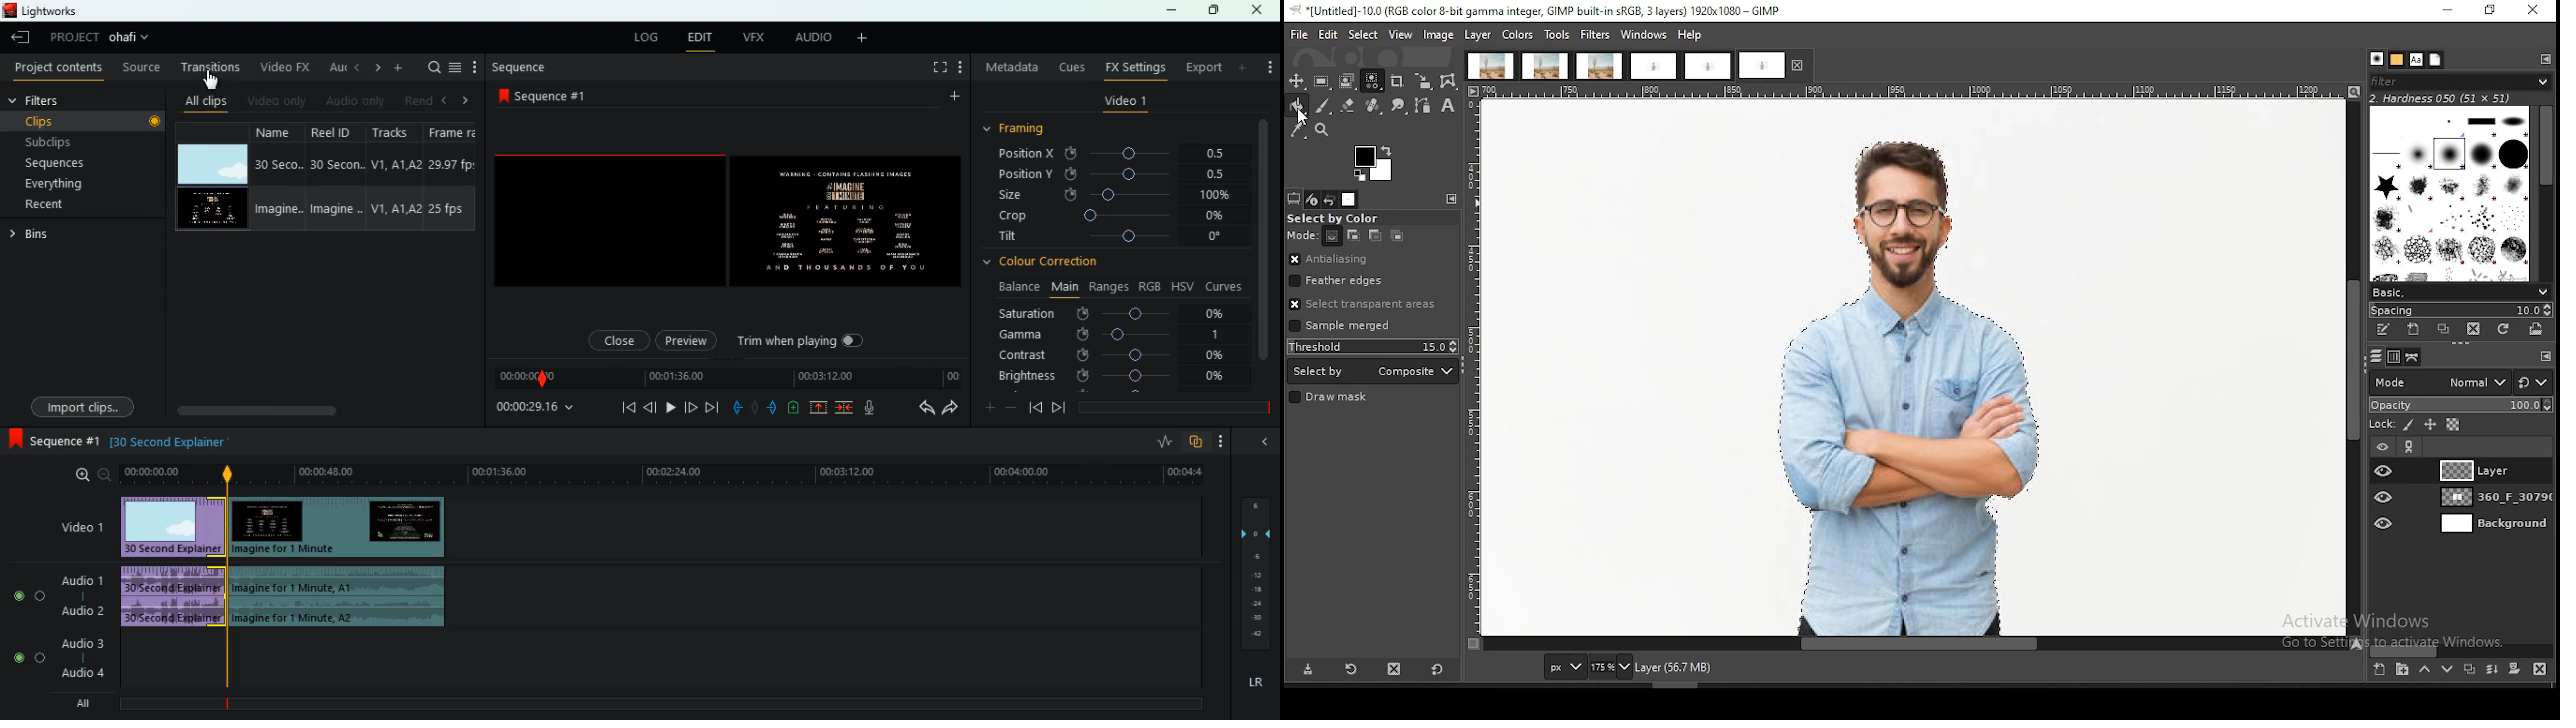 The image size is (2576, 728). What do you see at coordinates (206, 100) in the screenshot?
I see `all clips` at bounding box center [206, 100].